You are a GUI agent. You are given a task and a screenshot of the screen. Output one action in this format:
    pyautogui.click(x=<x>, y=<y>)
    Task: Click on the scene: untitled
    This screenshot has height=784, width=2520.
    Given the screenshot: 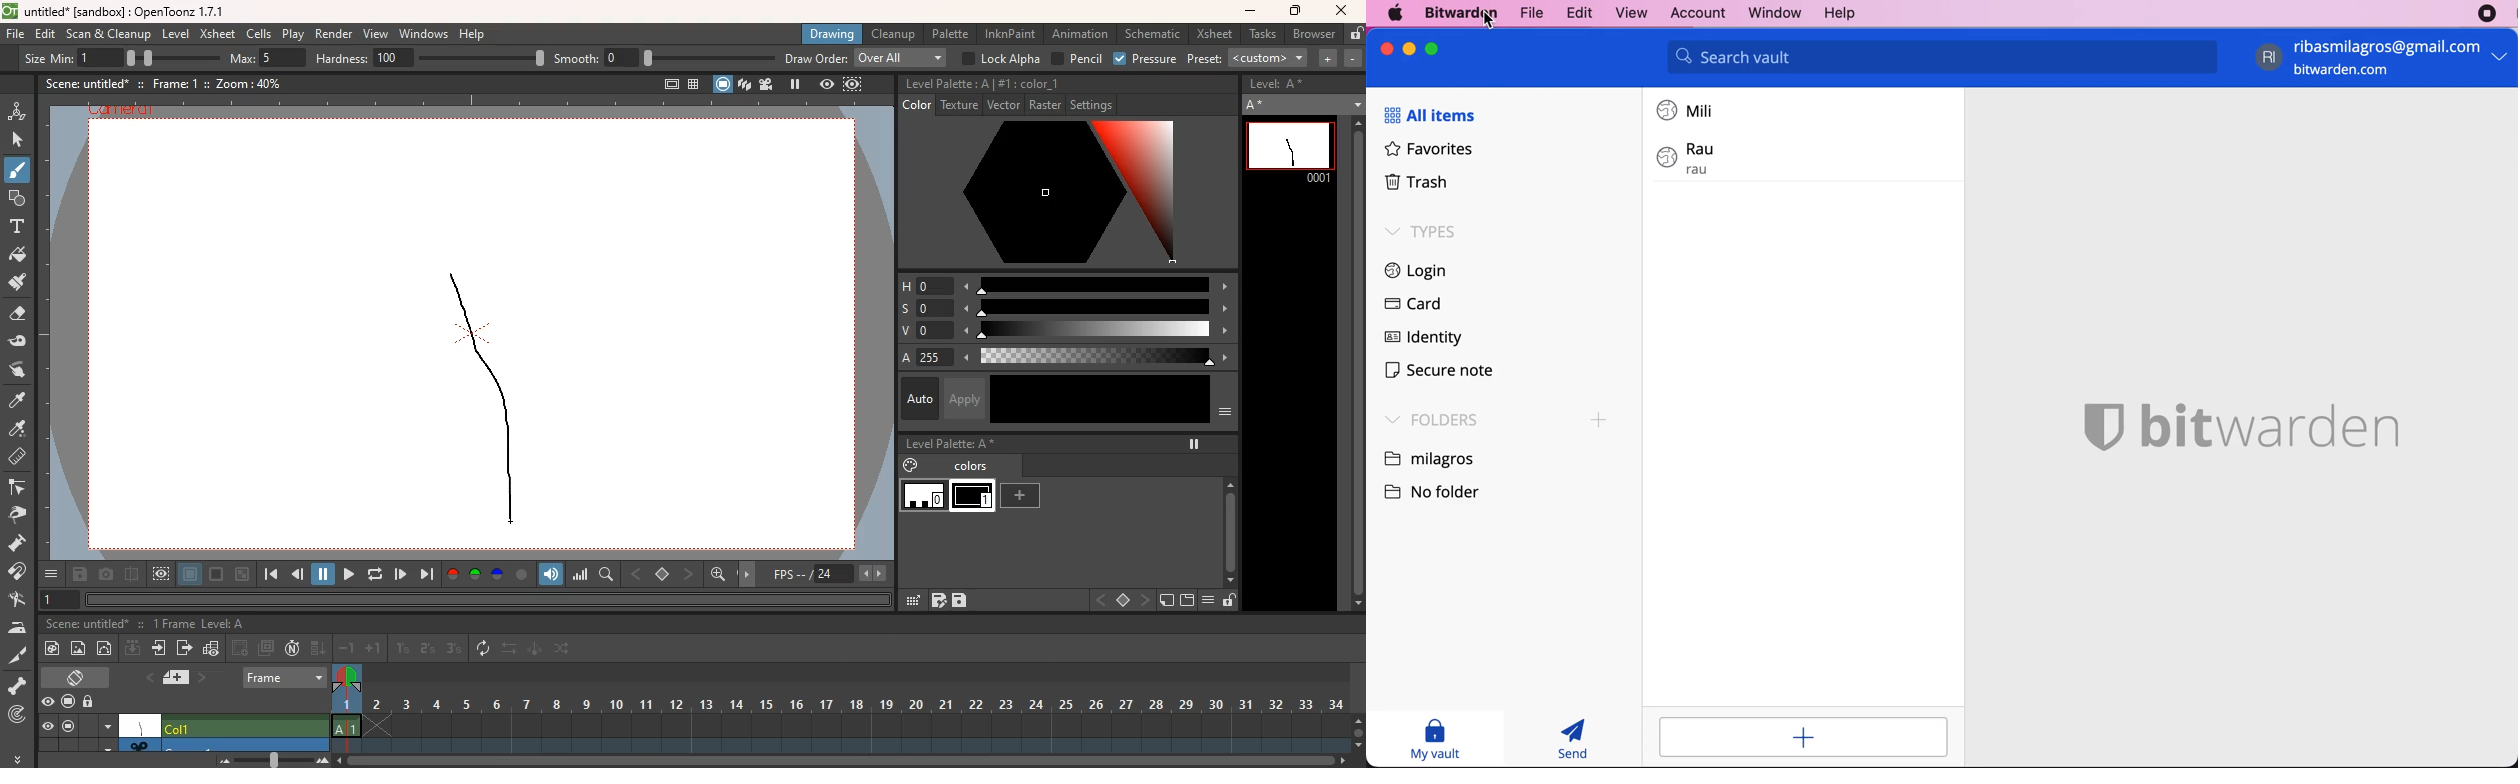 What is the action you would take?
    pyautogui.click(x=84, y=83)
    